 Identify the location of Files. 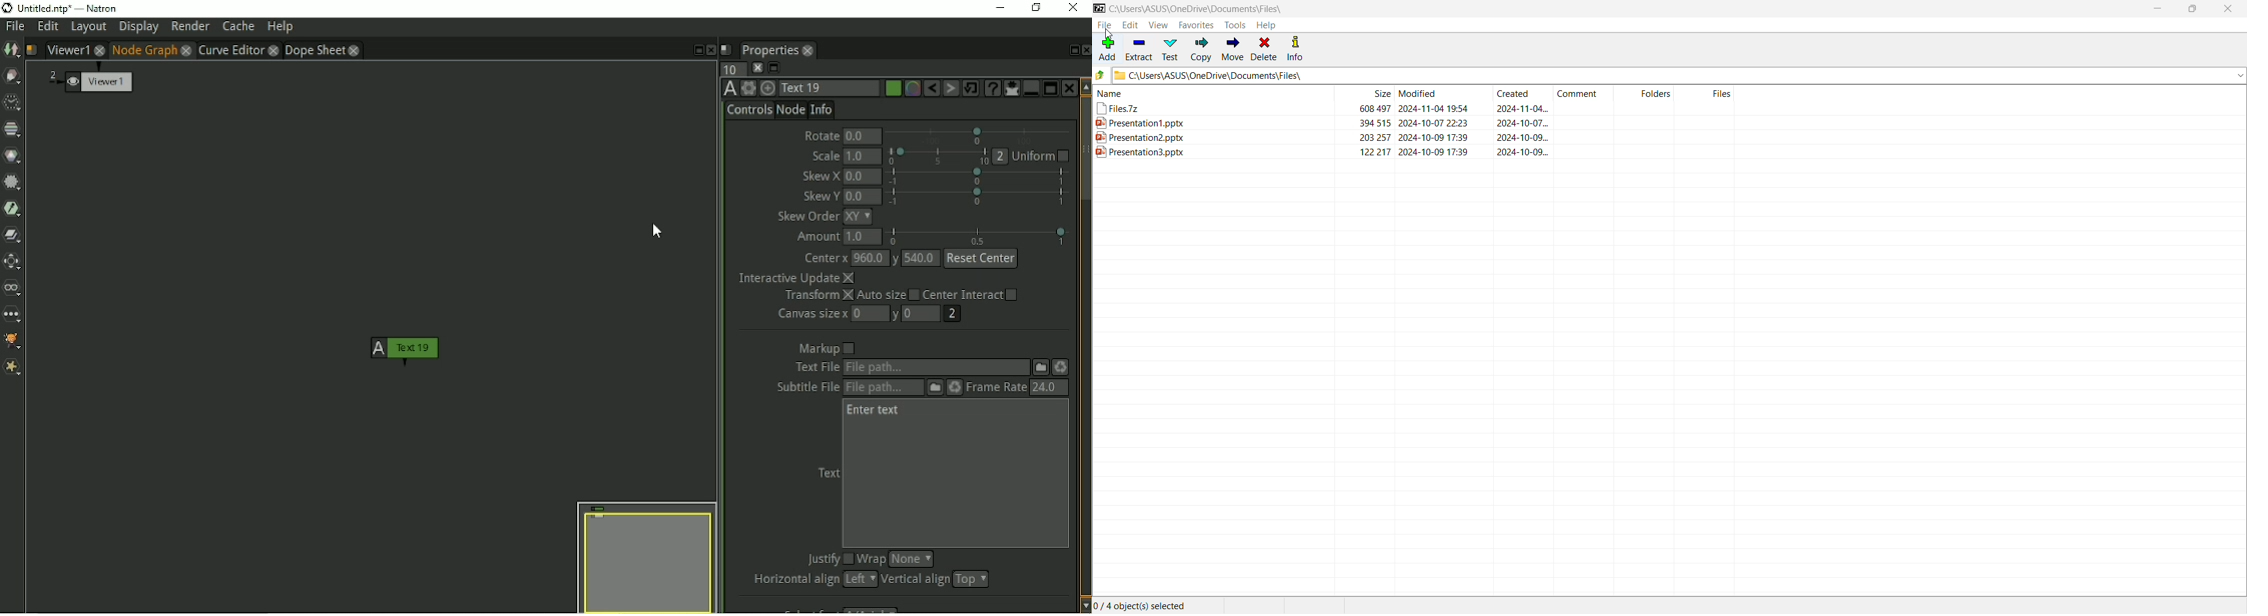
(1721, 95).